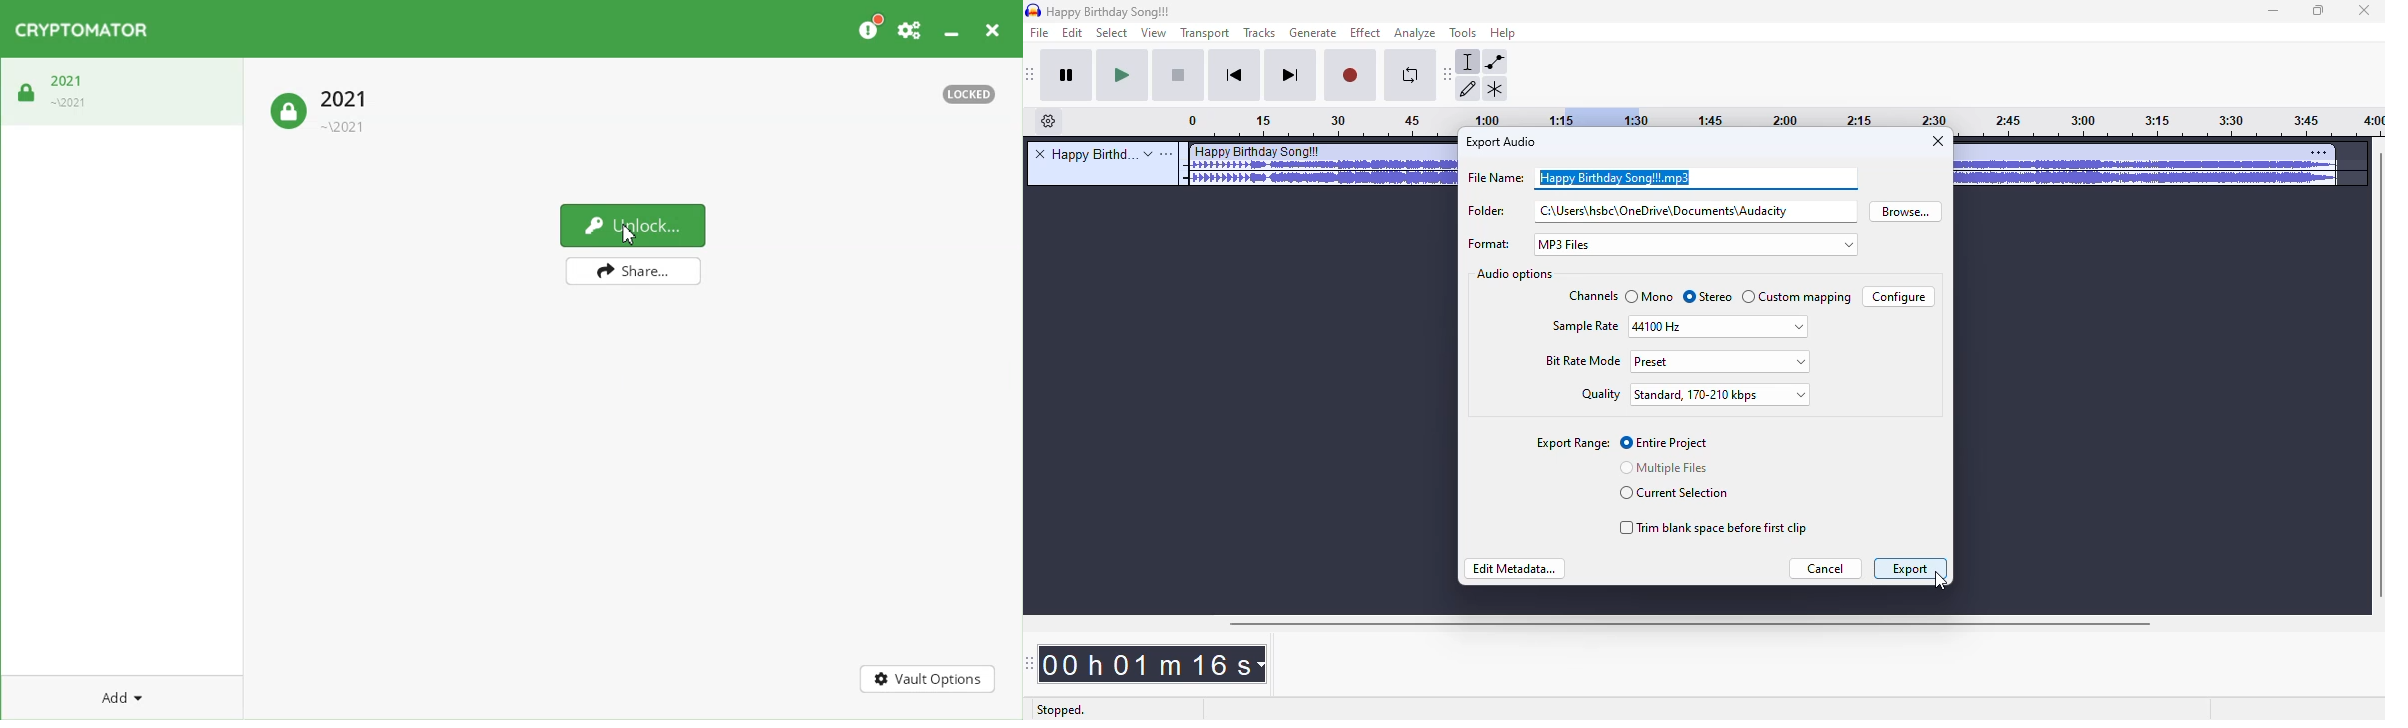 Image resolution: width=2408 pixels, height=728 pixels. I want to click on horizontal scroll bar, so click(1692, 624).